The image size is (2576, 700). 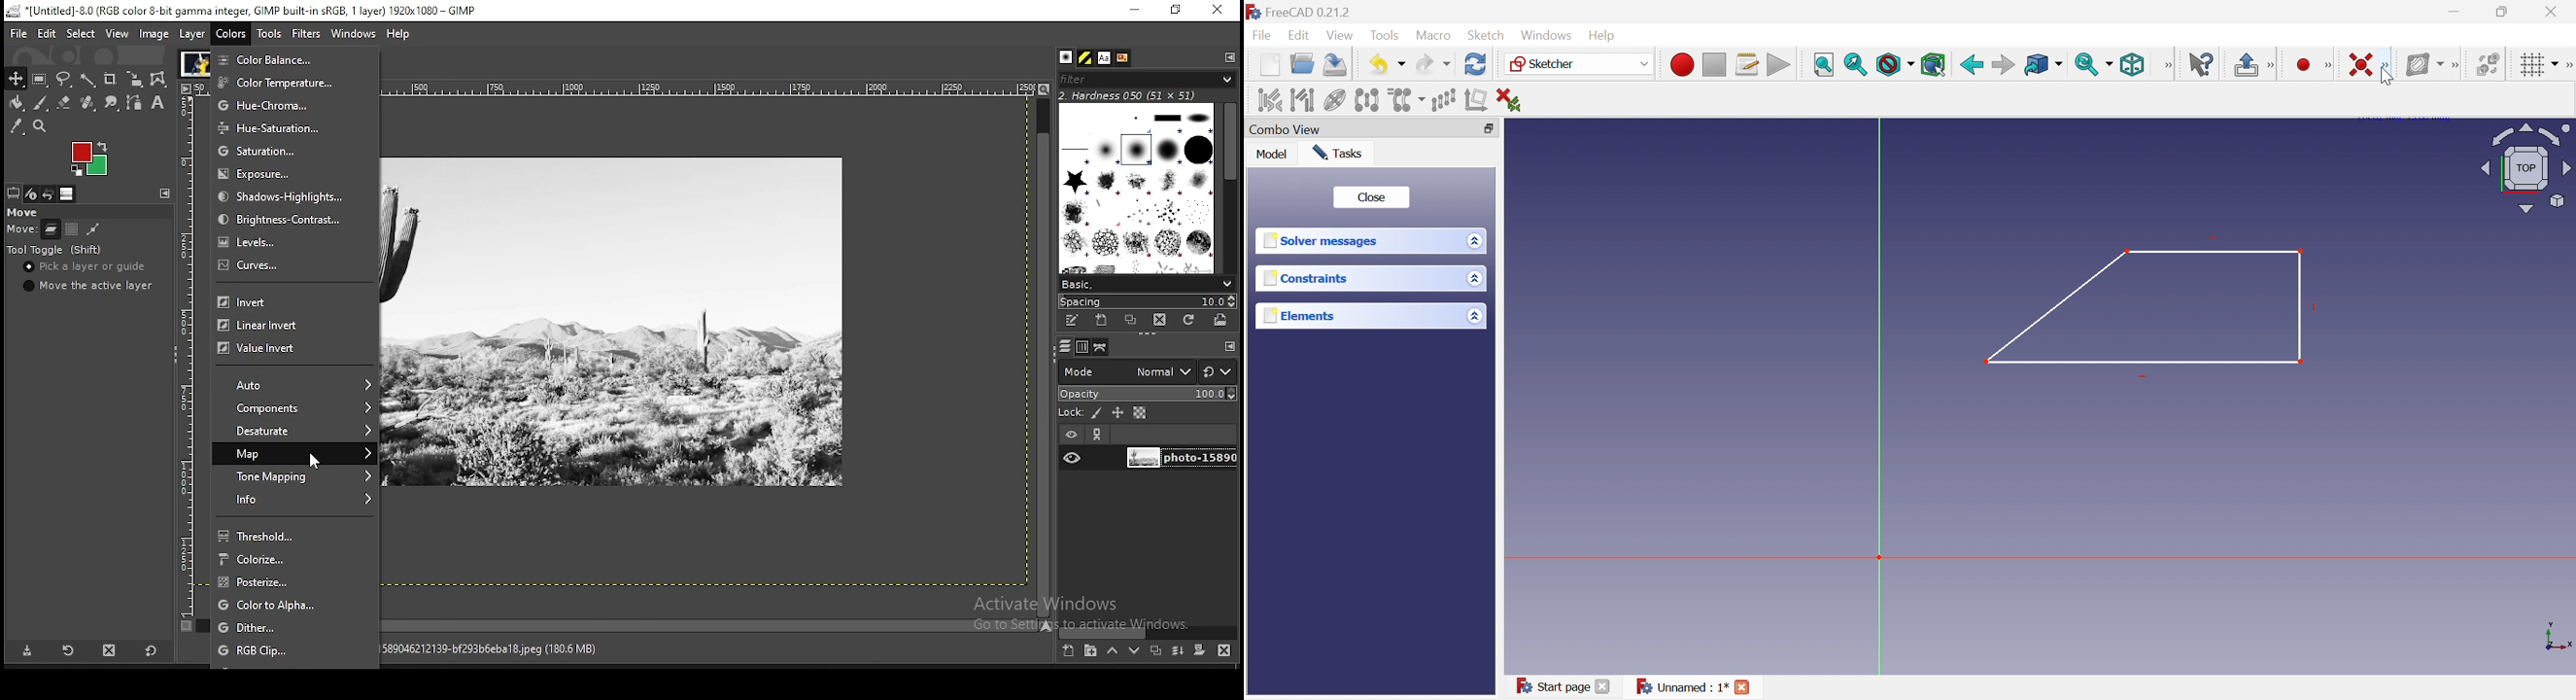 I want to click on Sketch, so click(x=1487, y=35).